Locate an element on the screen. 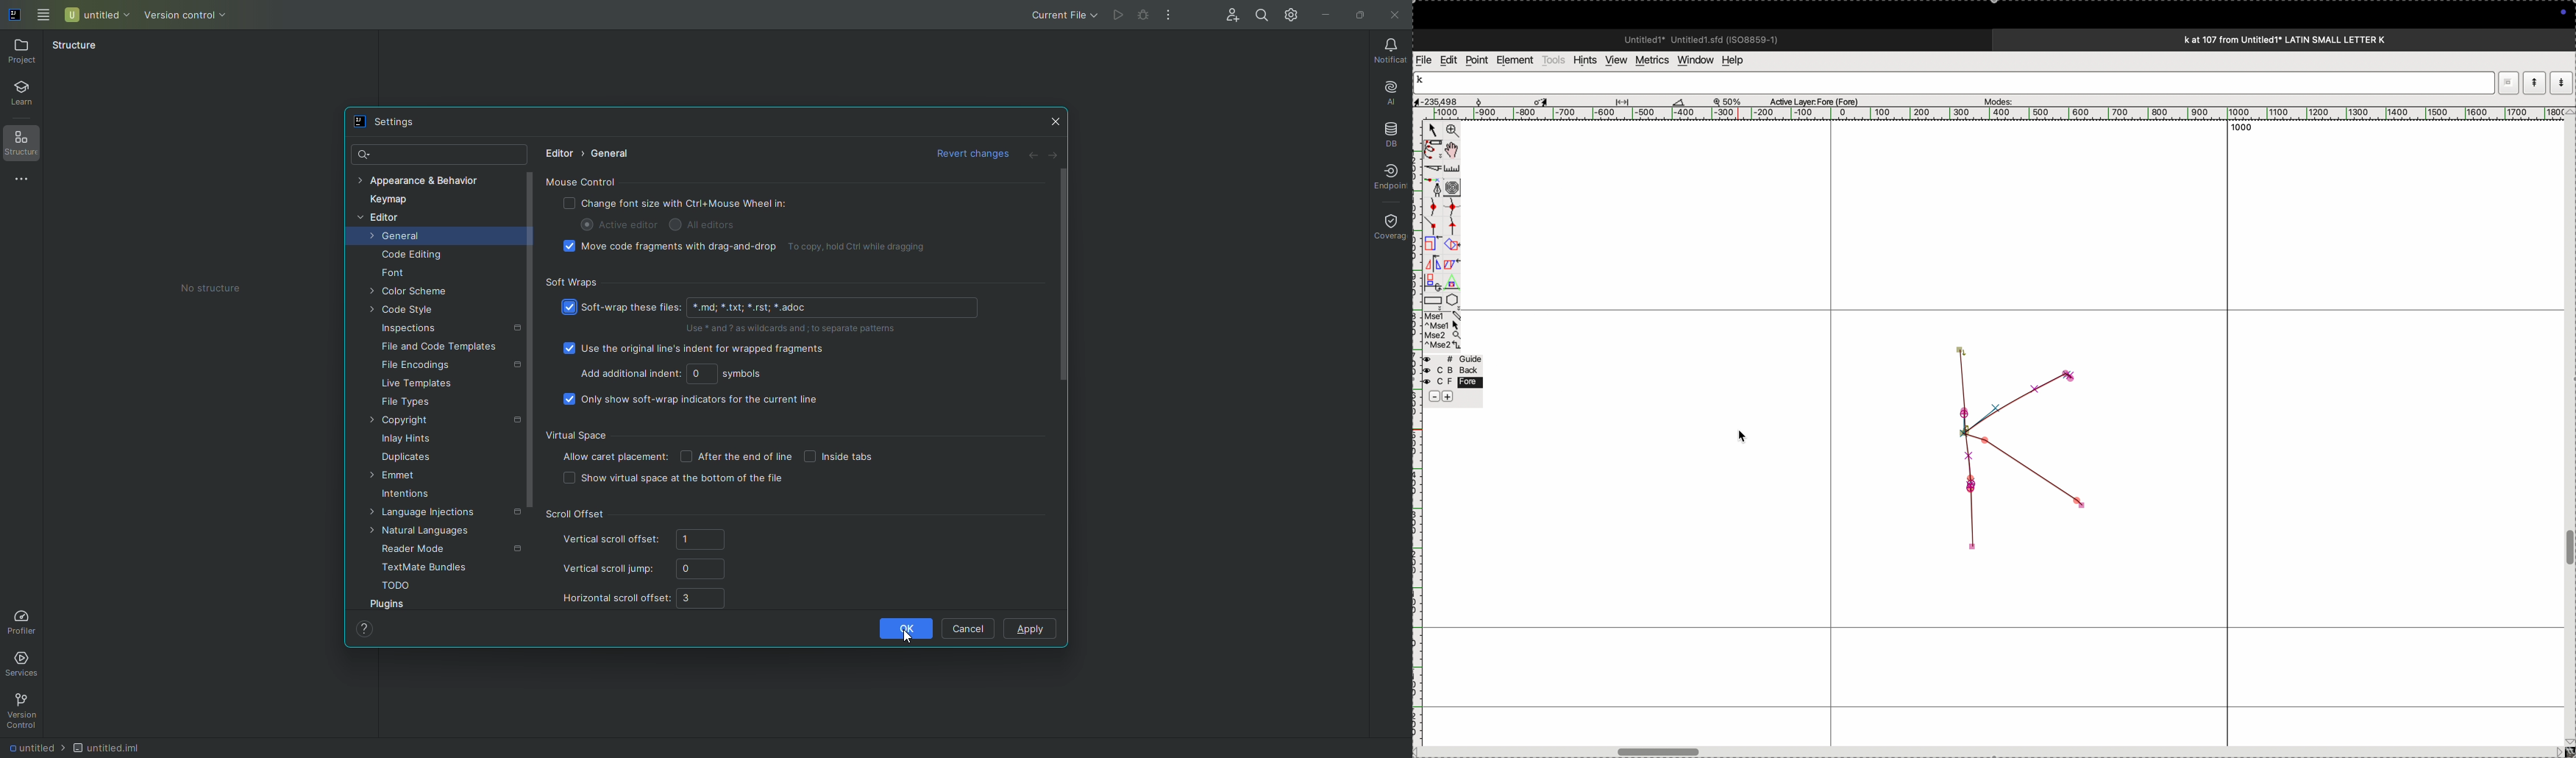  Code Editing is located at coordinates (413, 255).